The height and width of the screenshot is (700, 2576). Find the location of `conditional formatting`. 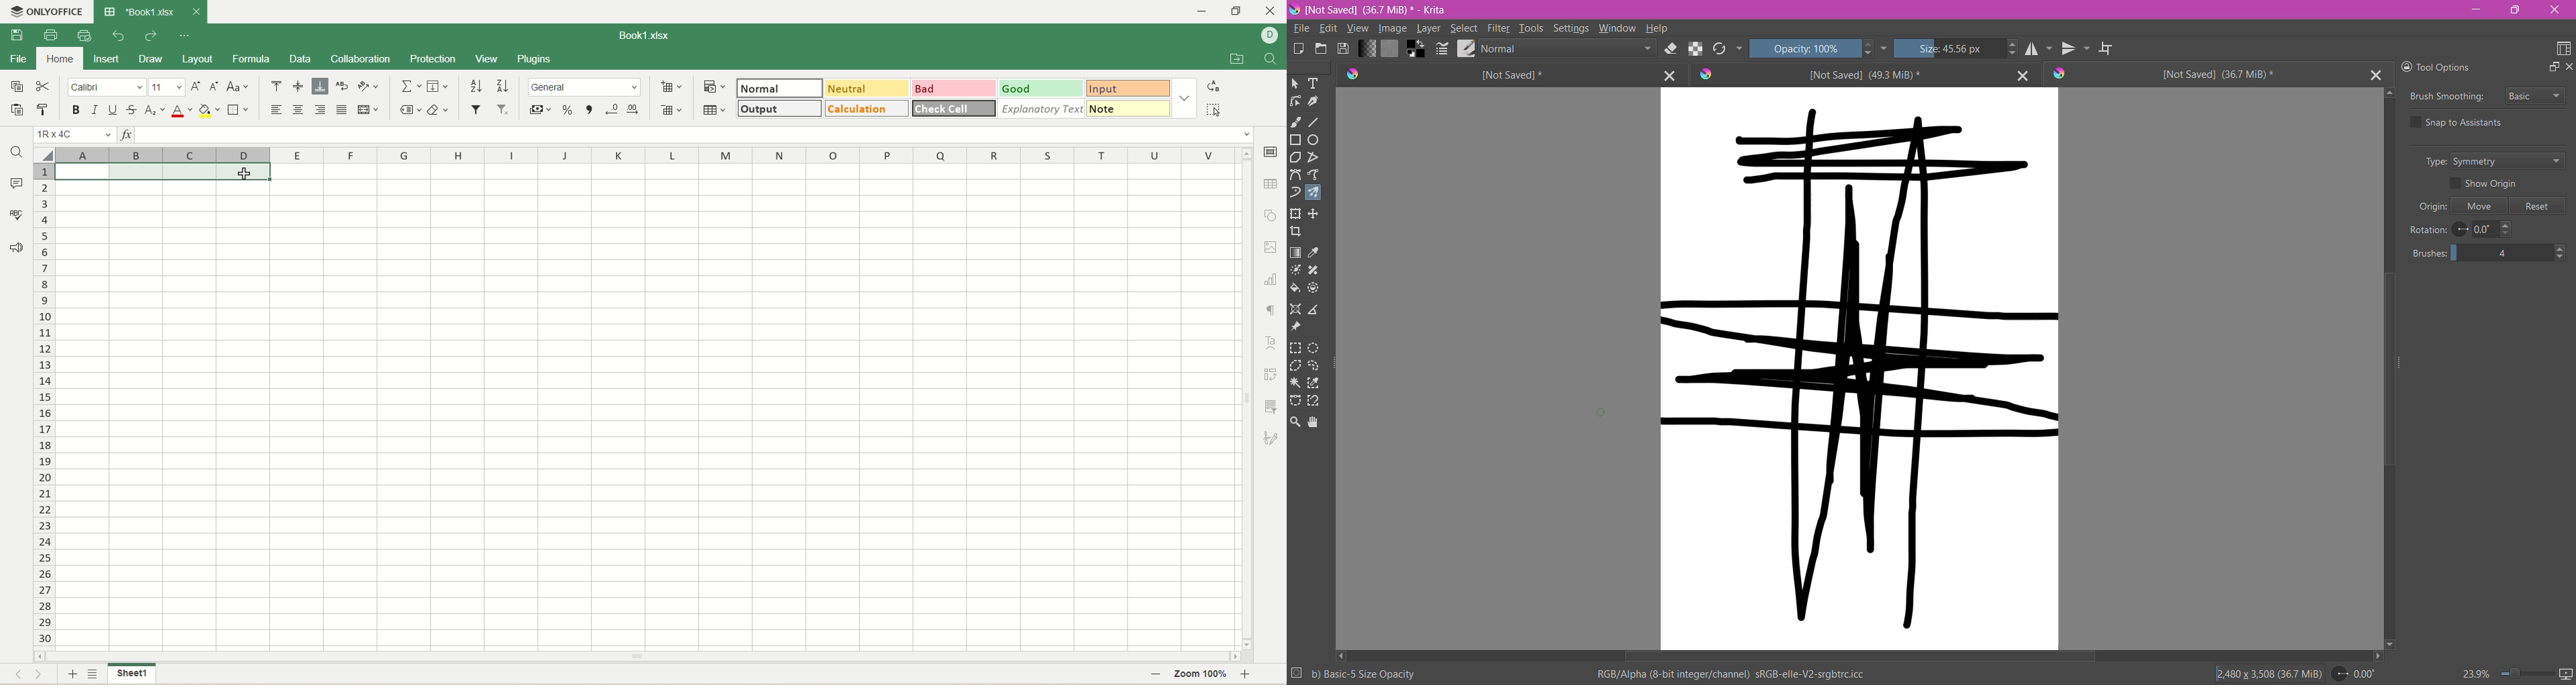

conditional formatting is located at coordinates (713, 86).